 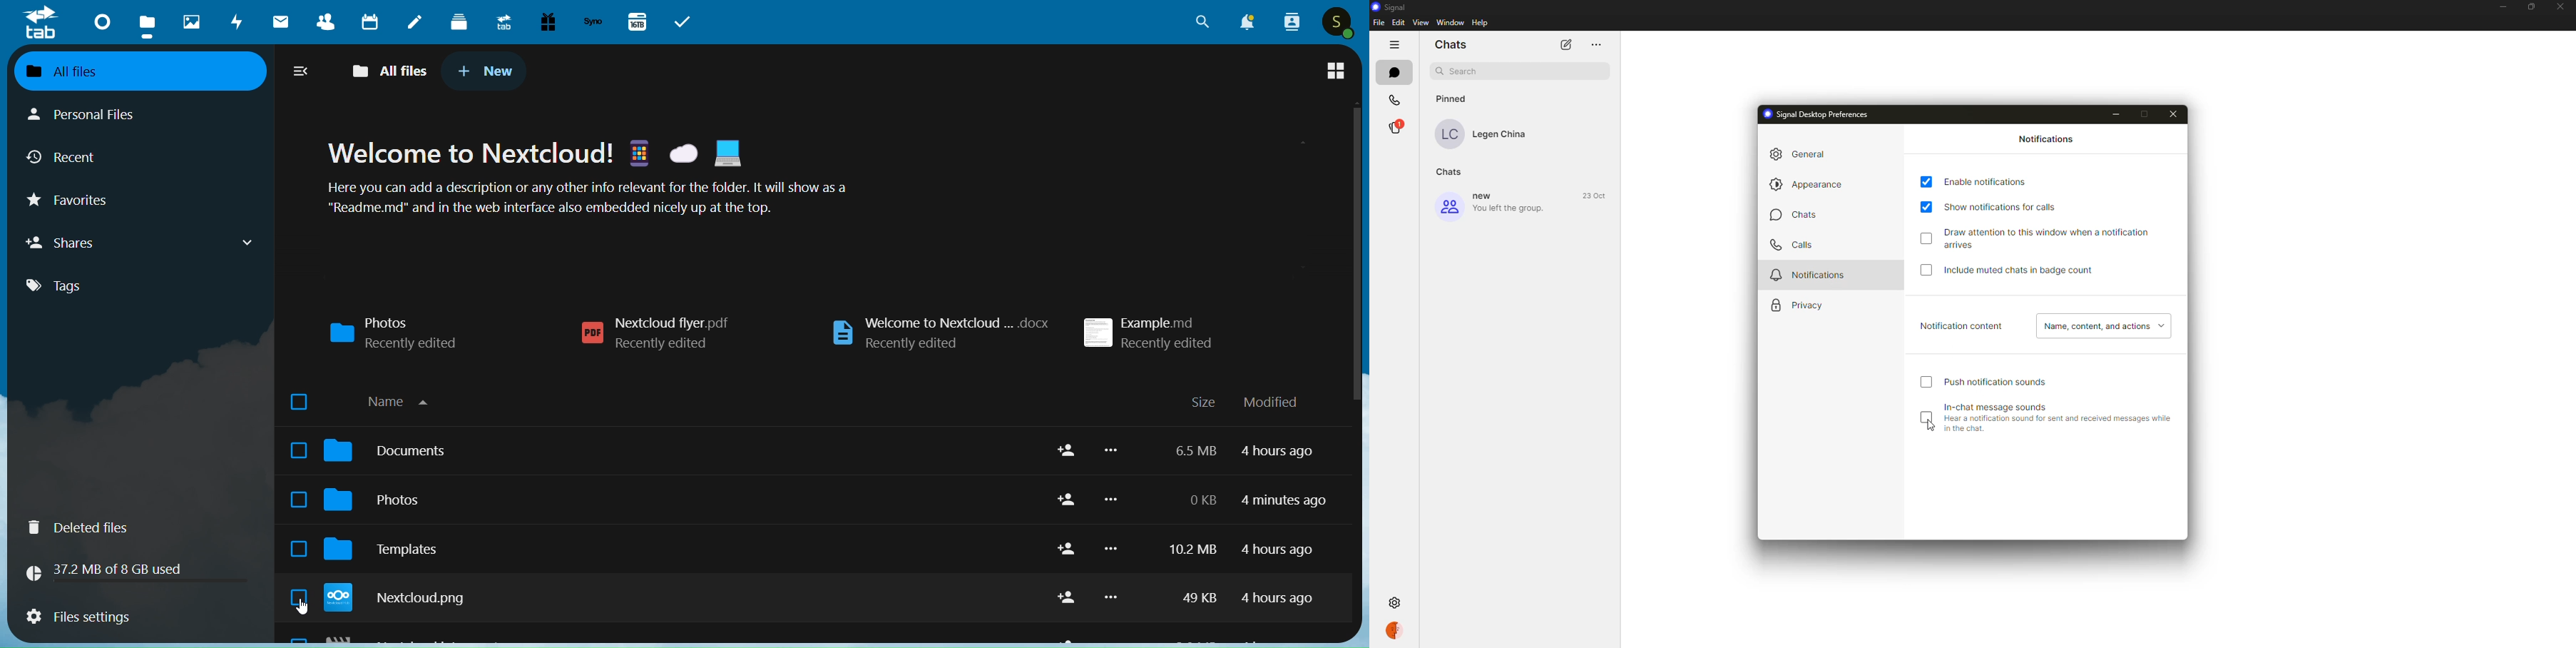 I want to click on files, so click(x=145, y=23).